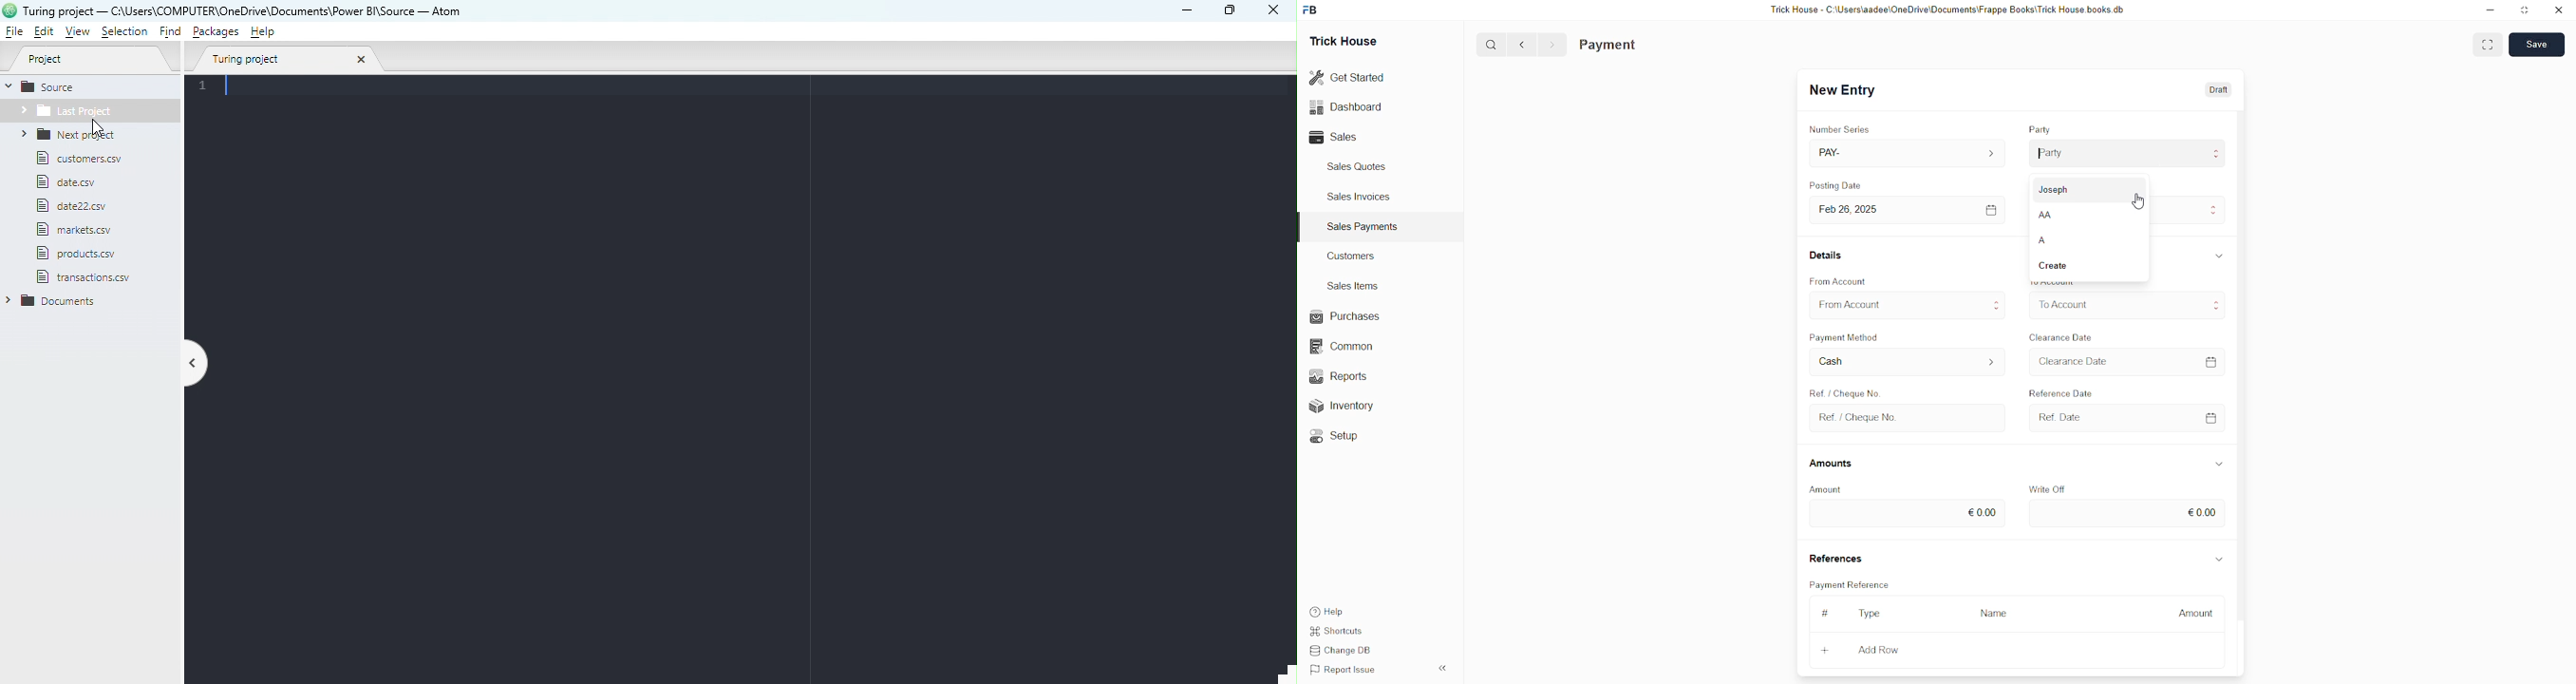 Image resolution: width=2576 pixels, height=700 pixels. I want to click on Reference Date, so click(2061, 391).